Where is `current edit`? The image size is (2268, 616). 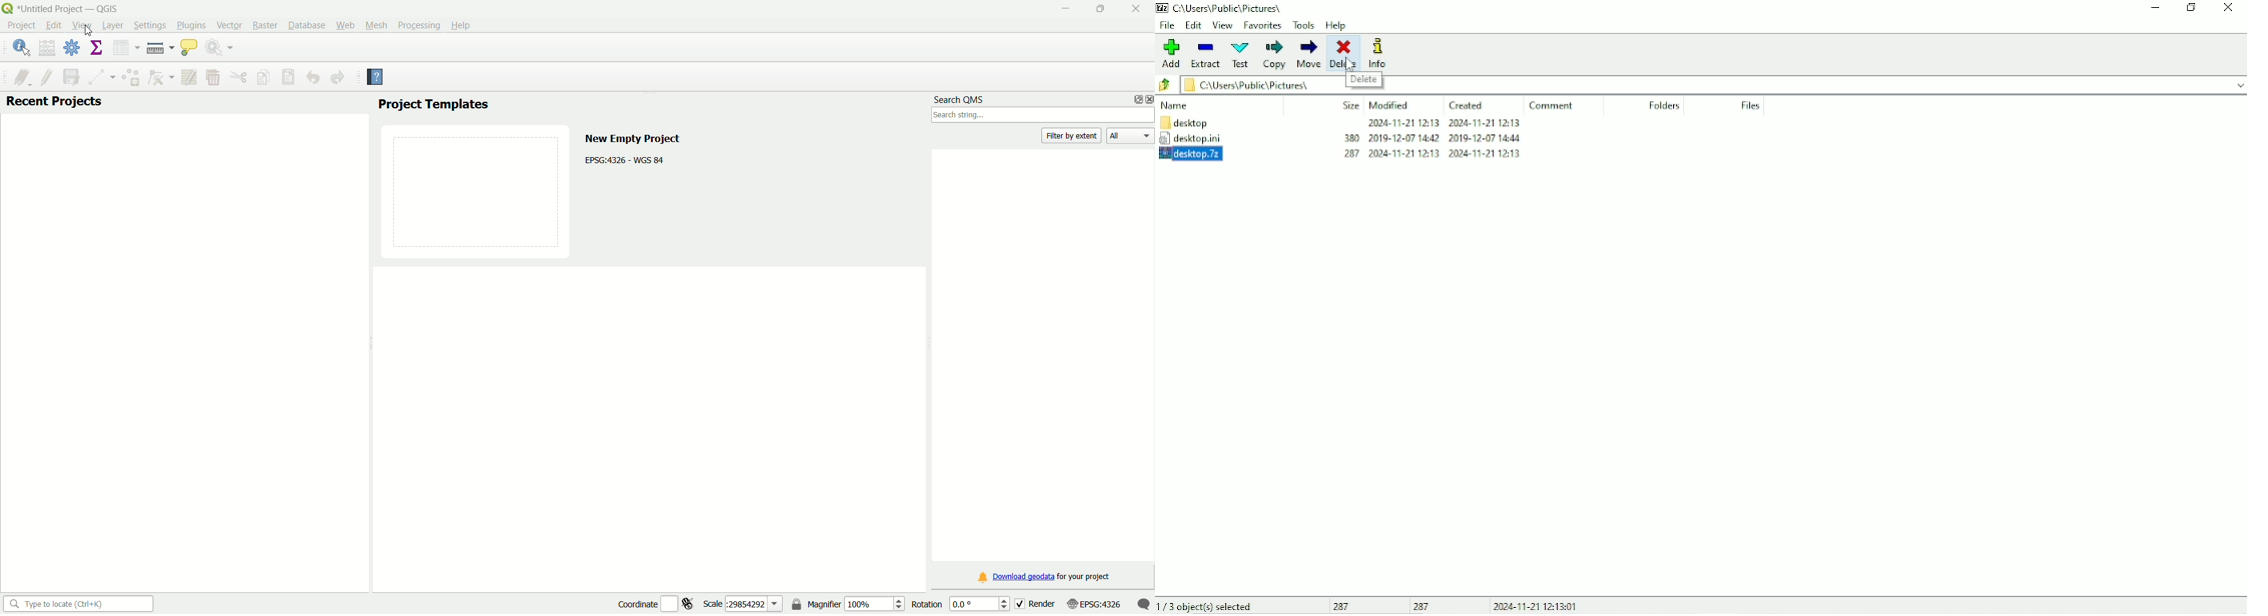 current edit is located at coordinates (17, 76).